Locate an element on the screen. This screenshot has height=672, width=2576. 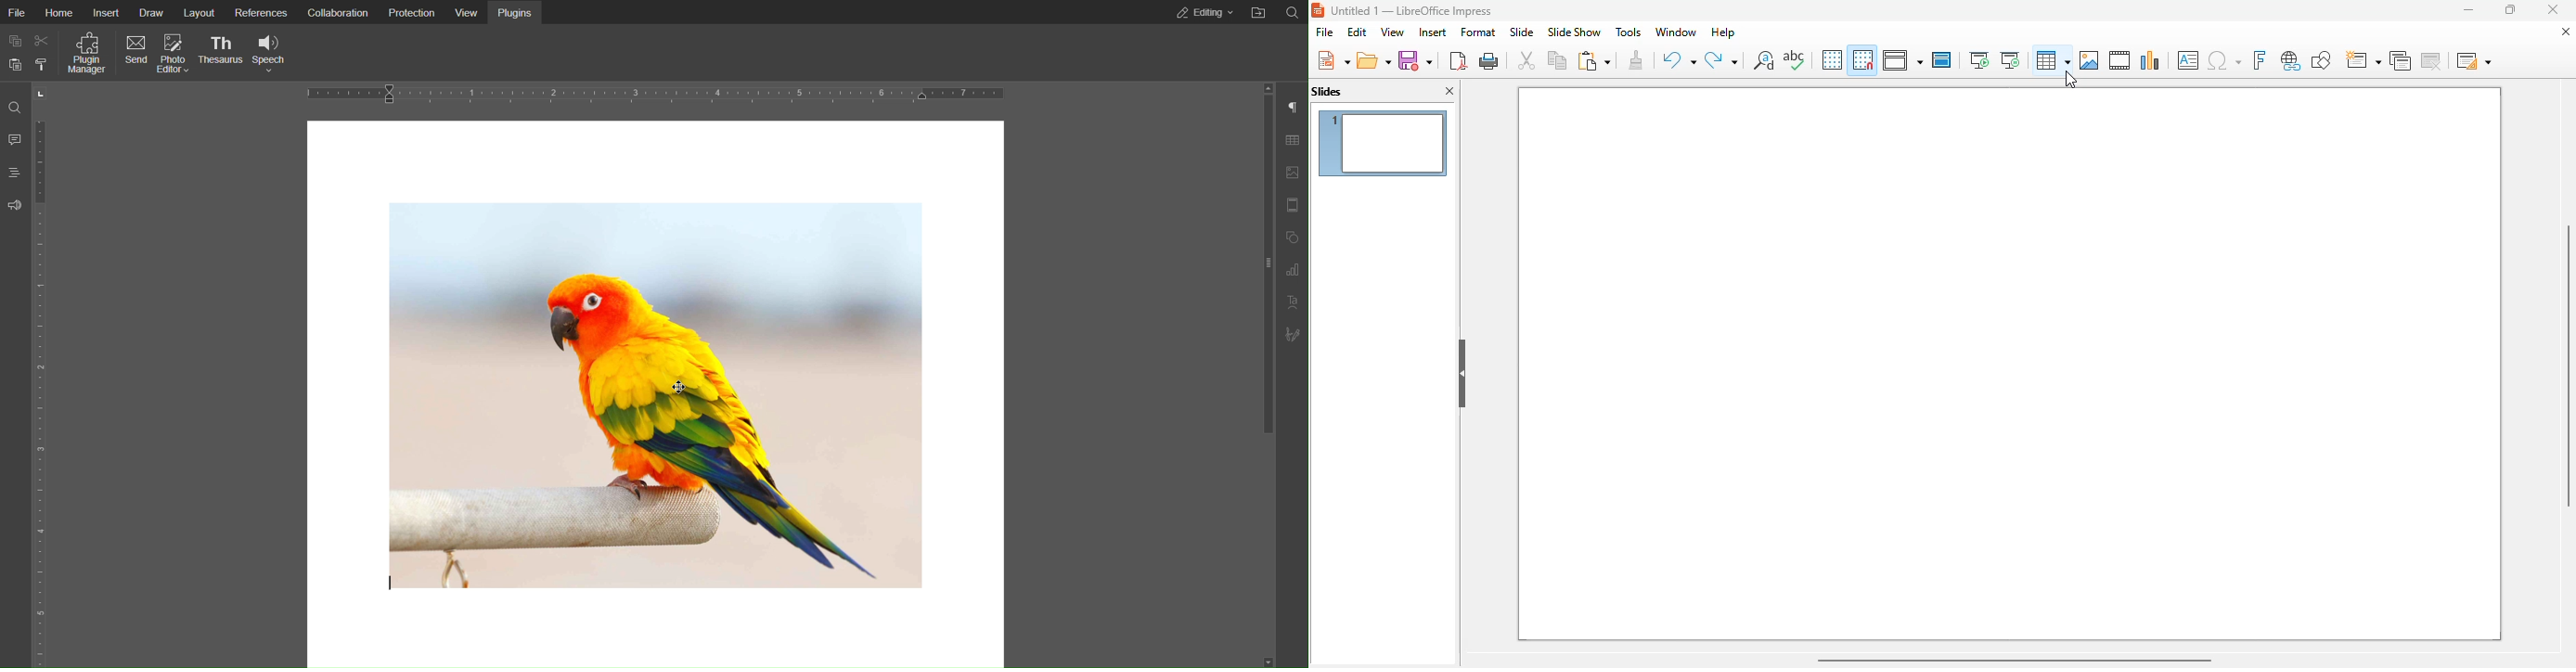
View is located at coordinates (465, 12).